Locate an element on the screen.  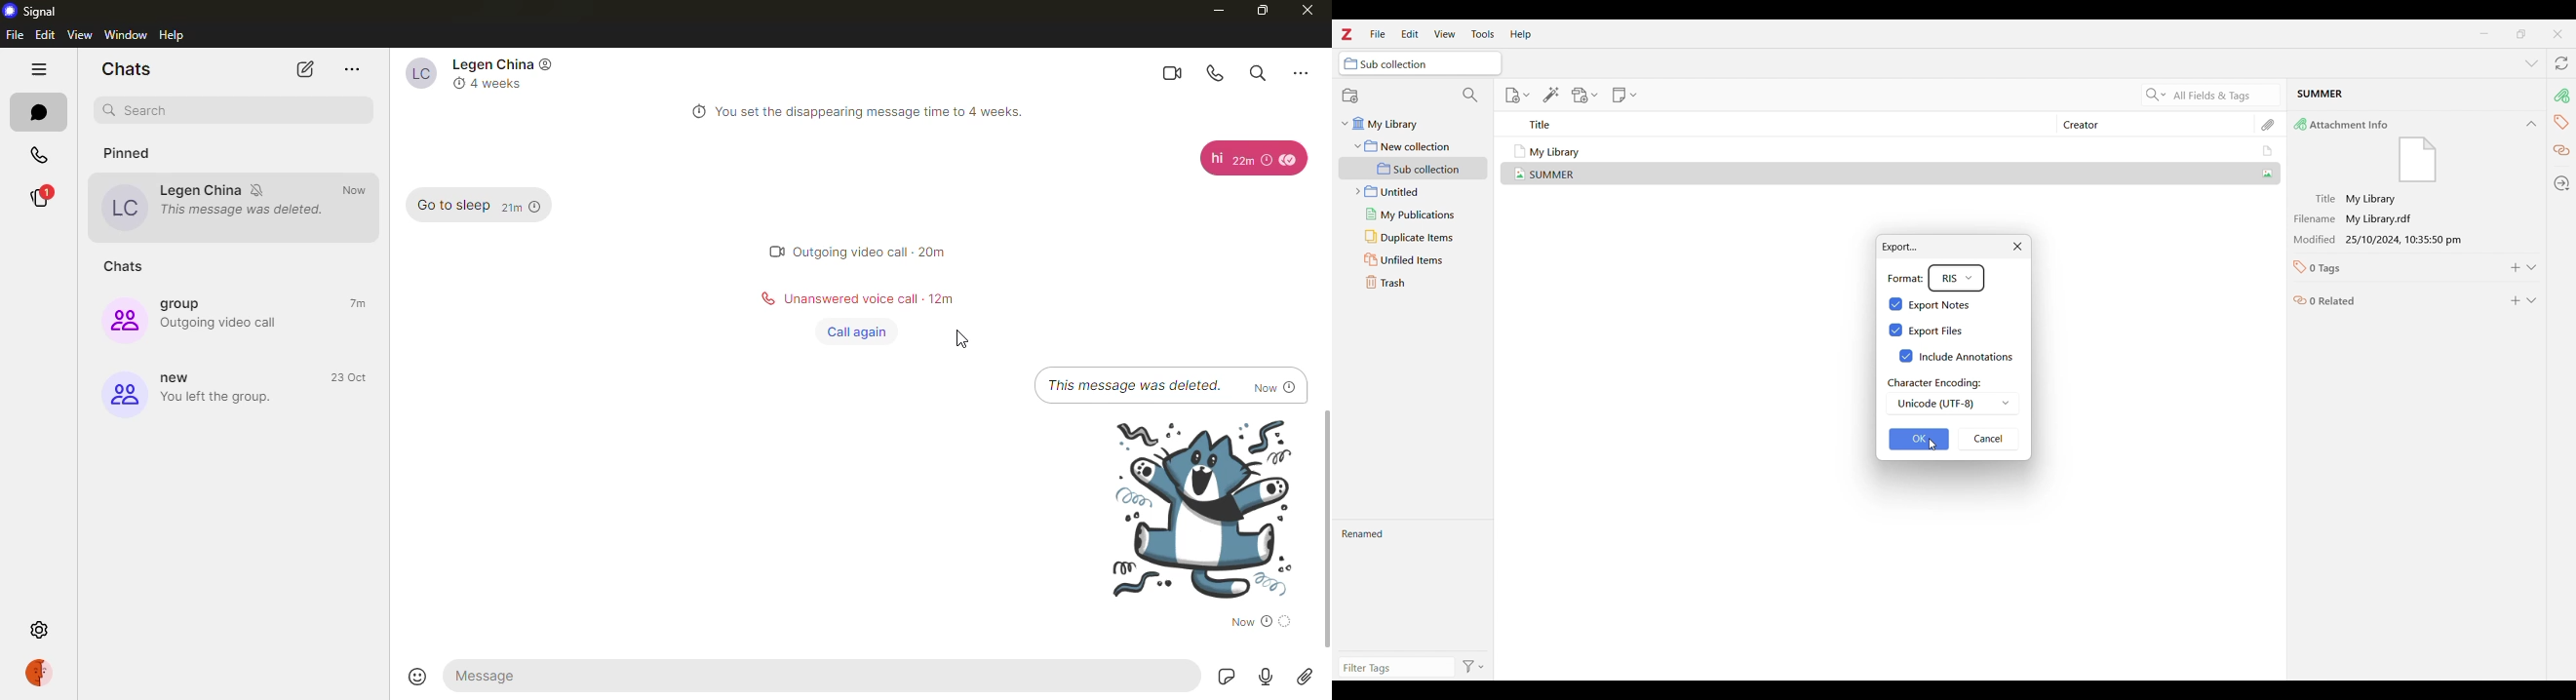
Search criteria  is located at coordinates (2156, 95).